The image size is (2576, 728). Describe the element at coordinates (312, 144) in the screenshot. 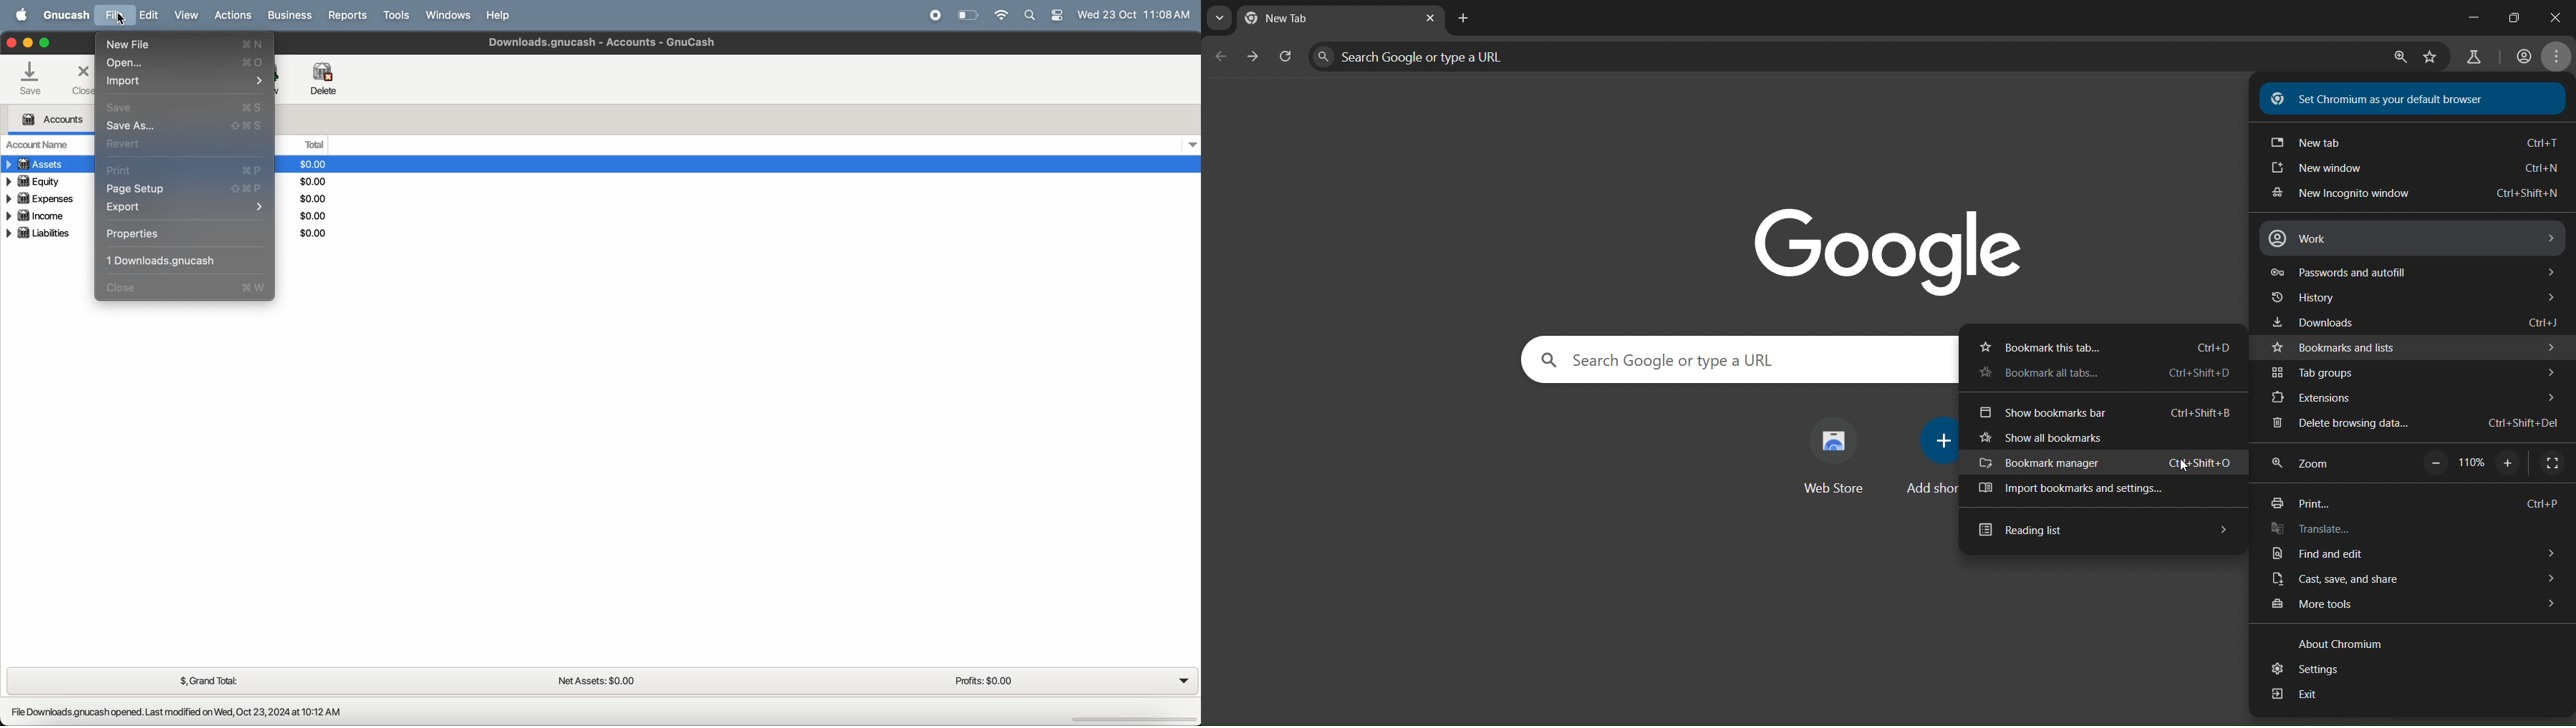

I see `total` at that location.